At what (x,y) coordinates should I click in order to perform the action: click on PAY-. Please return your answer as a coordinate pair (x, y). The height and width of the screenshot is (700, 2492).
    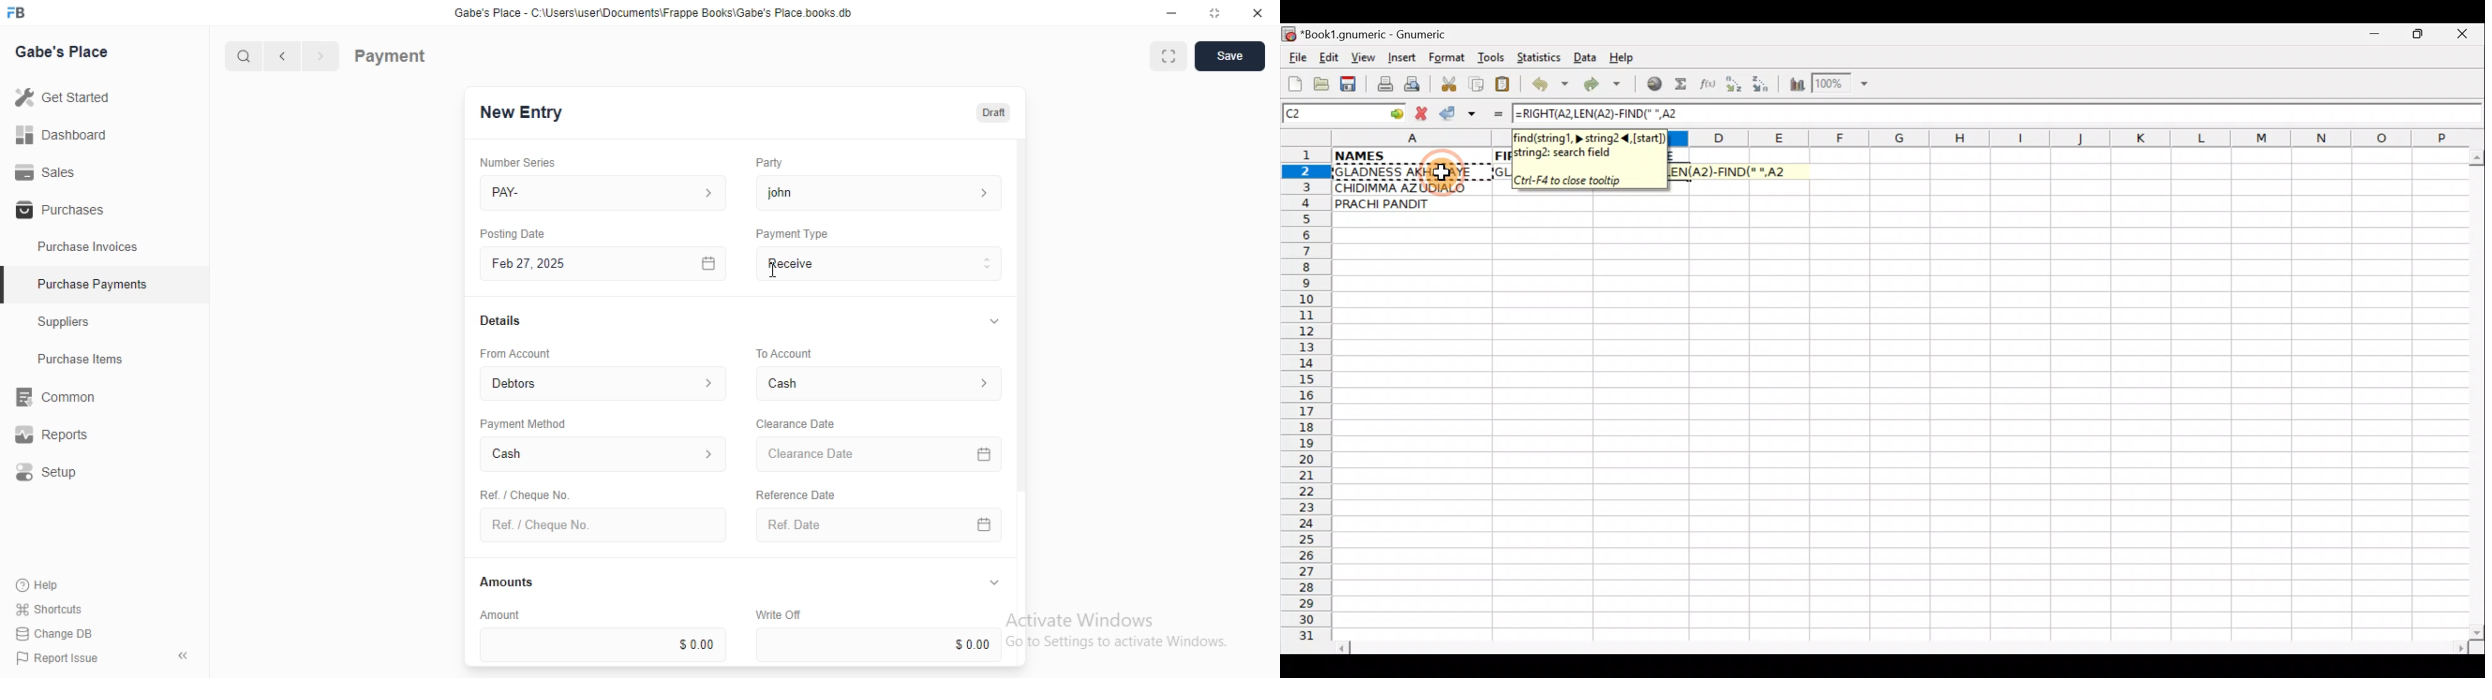
    Looking at the image, I should click on (605, 193).